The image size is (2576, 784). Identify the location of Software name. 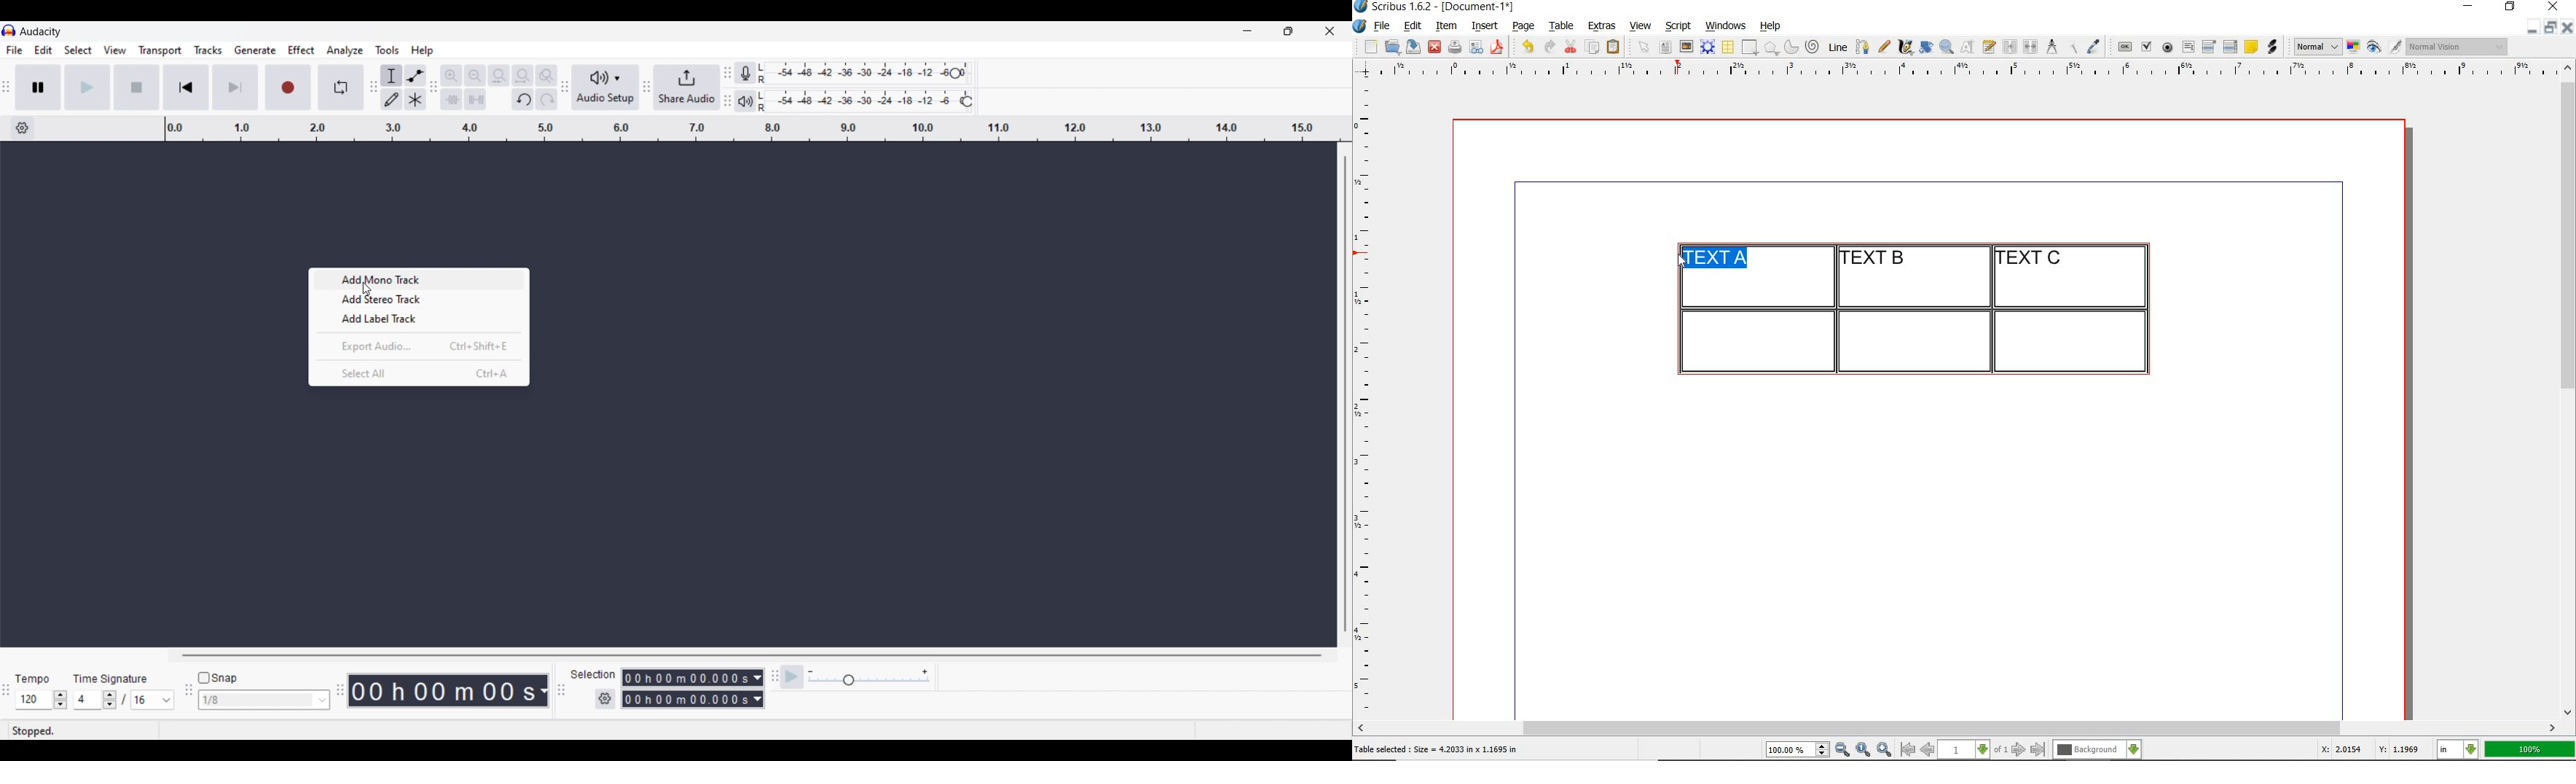
(41, 31).